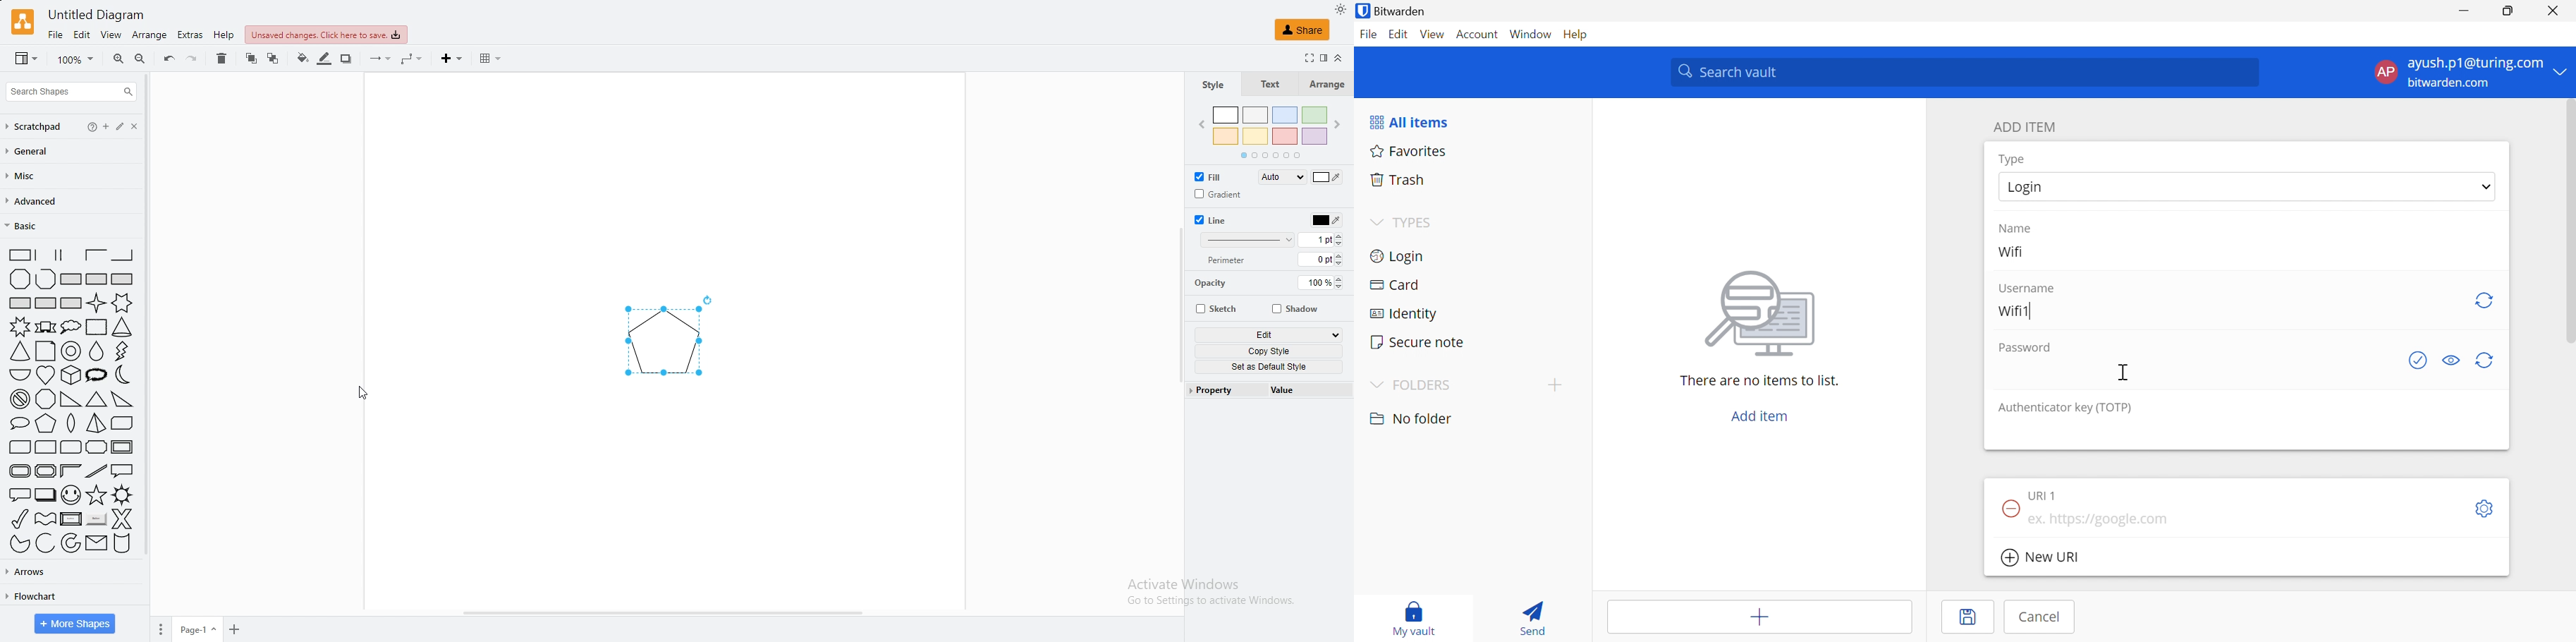 The height and width of the screenshot is (644, 2576). I want to click on plaque, so click(97, 448).